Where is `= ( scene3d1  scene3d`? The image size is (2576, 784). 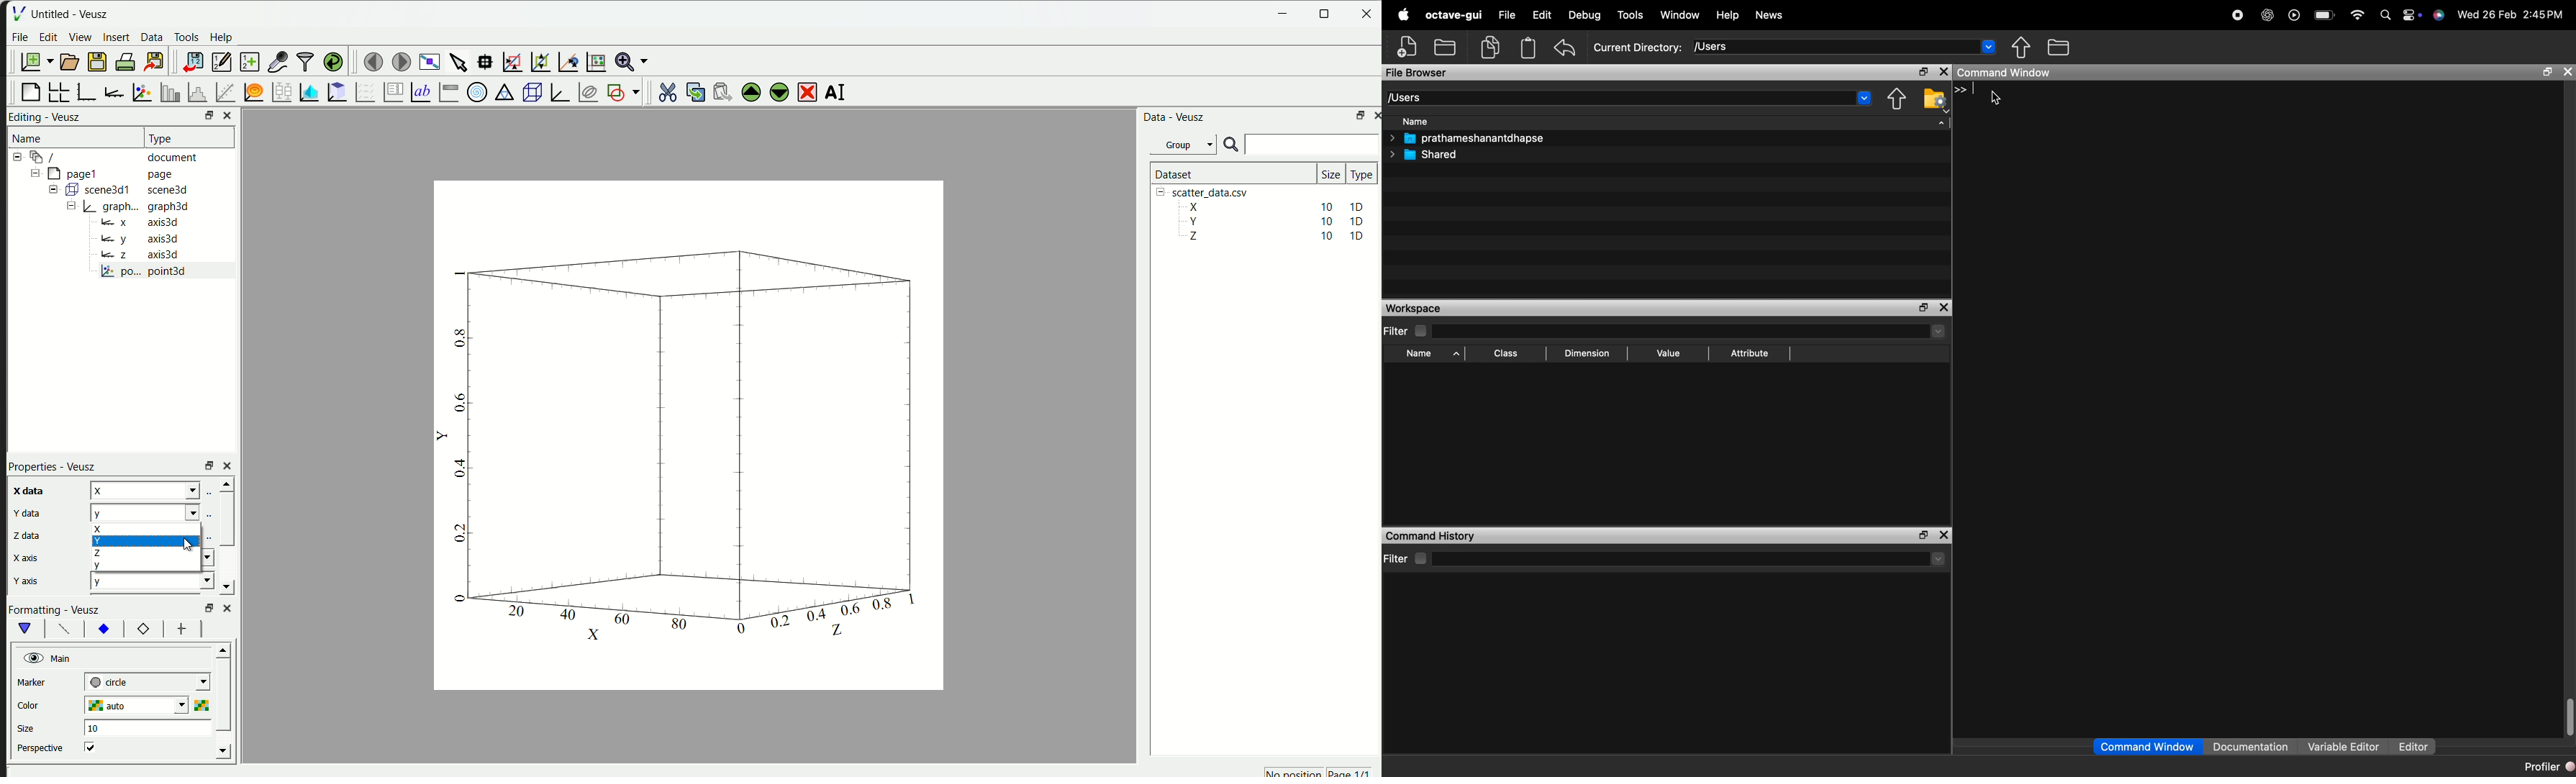
= ( scene3d1  scene3d is located at coordinates (122, 189).